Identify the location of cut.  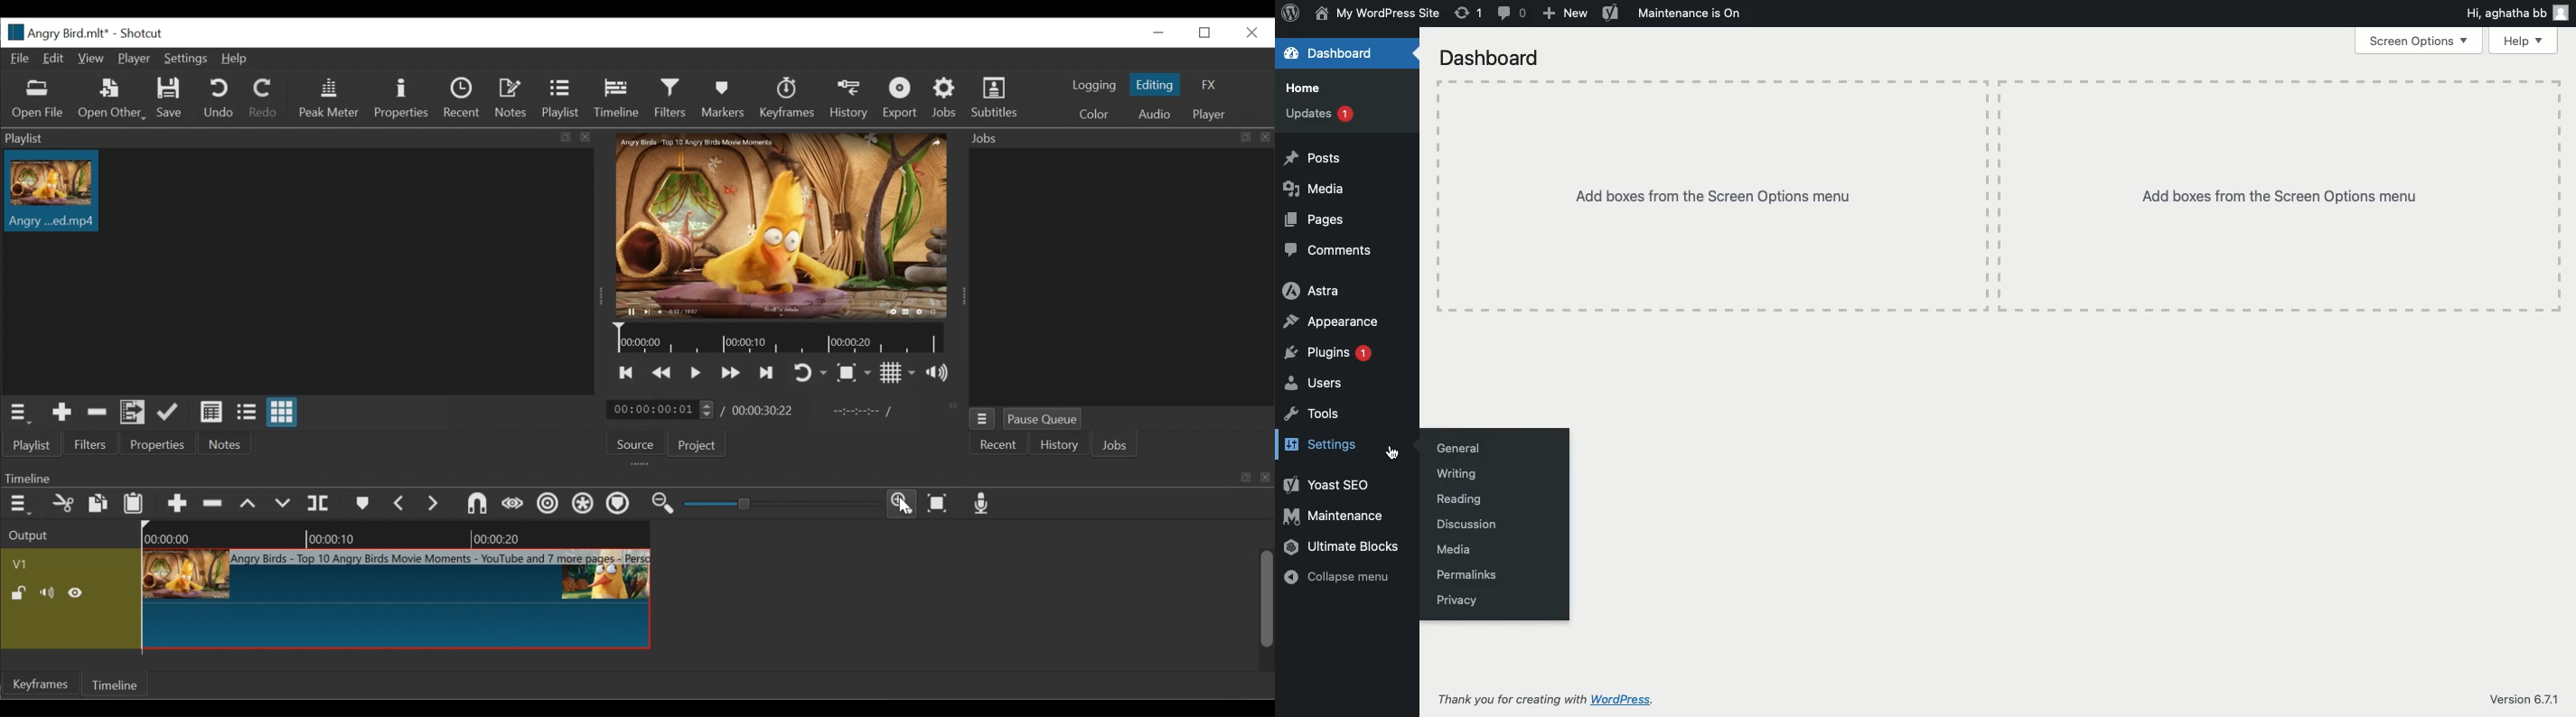
(62, 504).